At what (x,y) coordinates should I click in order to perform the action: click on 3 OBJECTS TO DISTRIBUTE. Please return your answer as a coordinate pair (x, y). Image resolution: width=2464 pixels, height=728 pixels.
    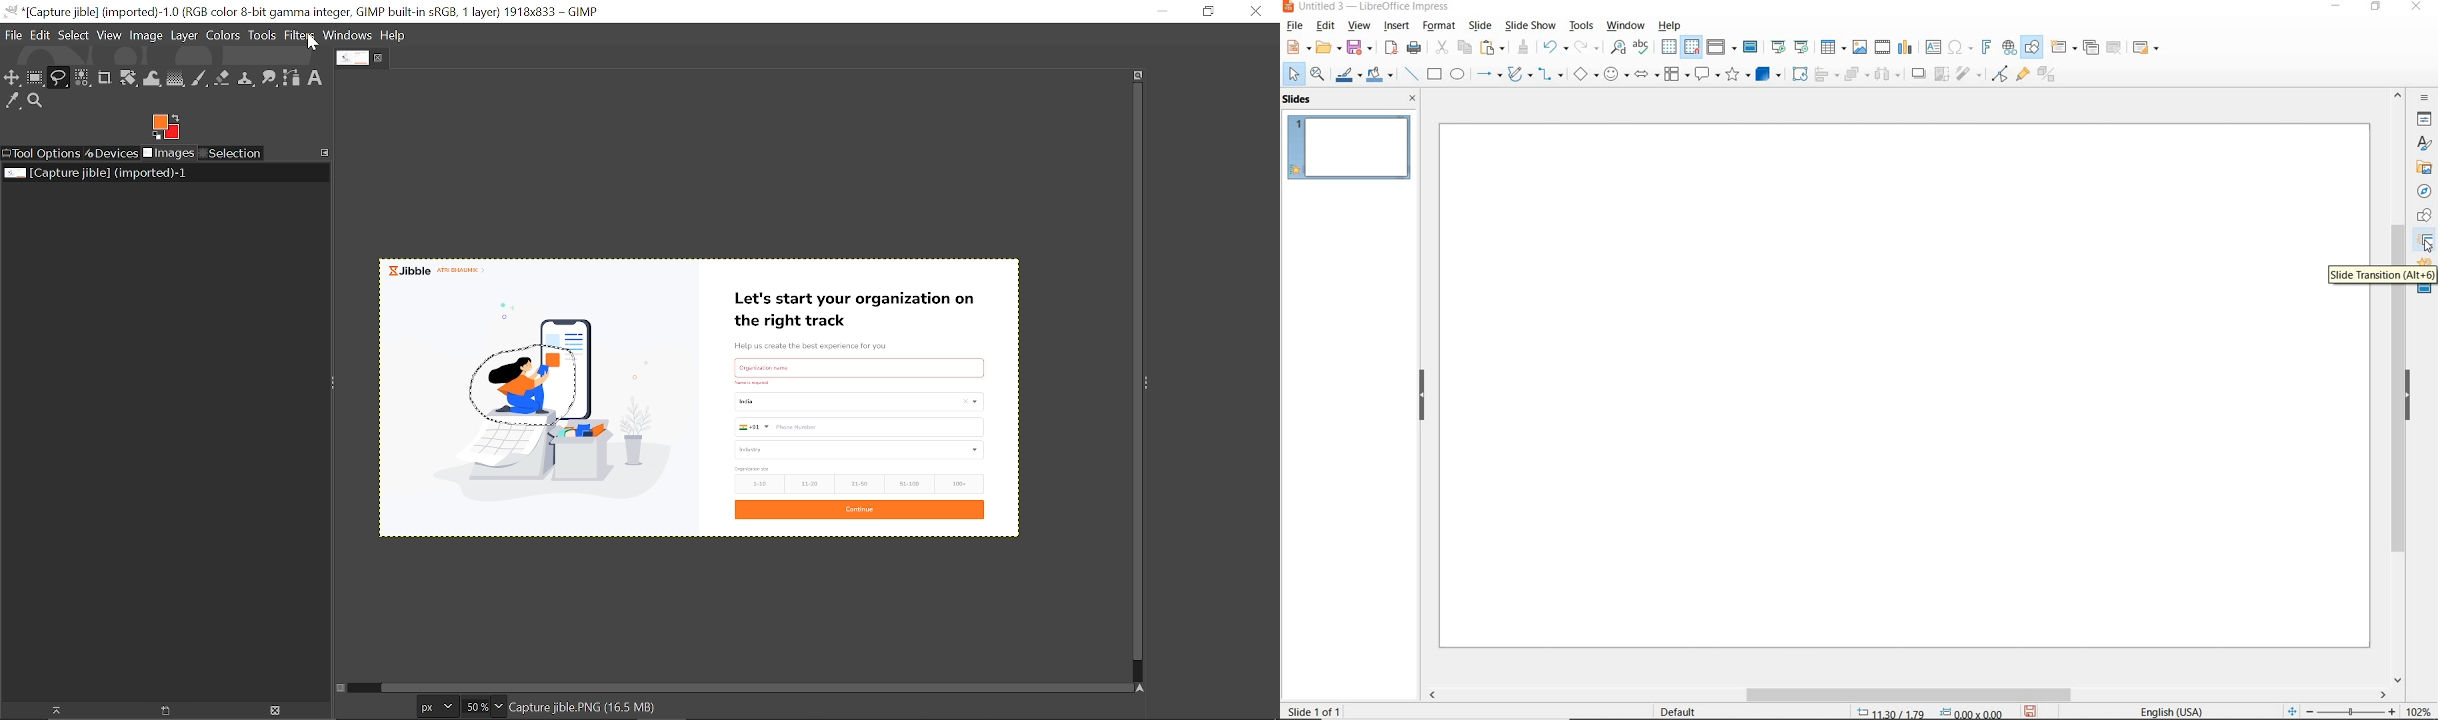
    Looking at the image, I should click on (1886, 74).